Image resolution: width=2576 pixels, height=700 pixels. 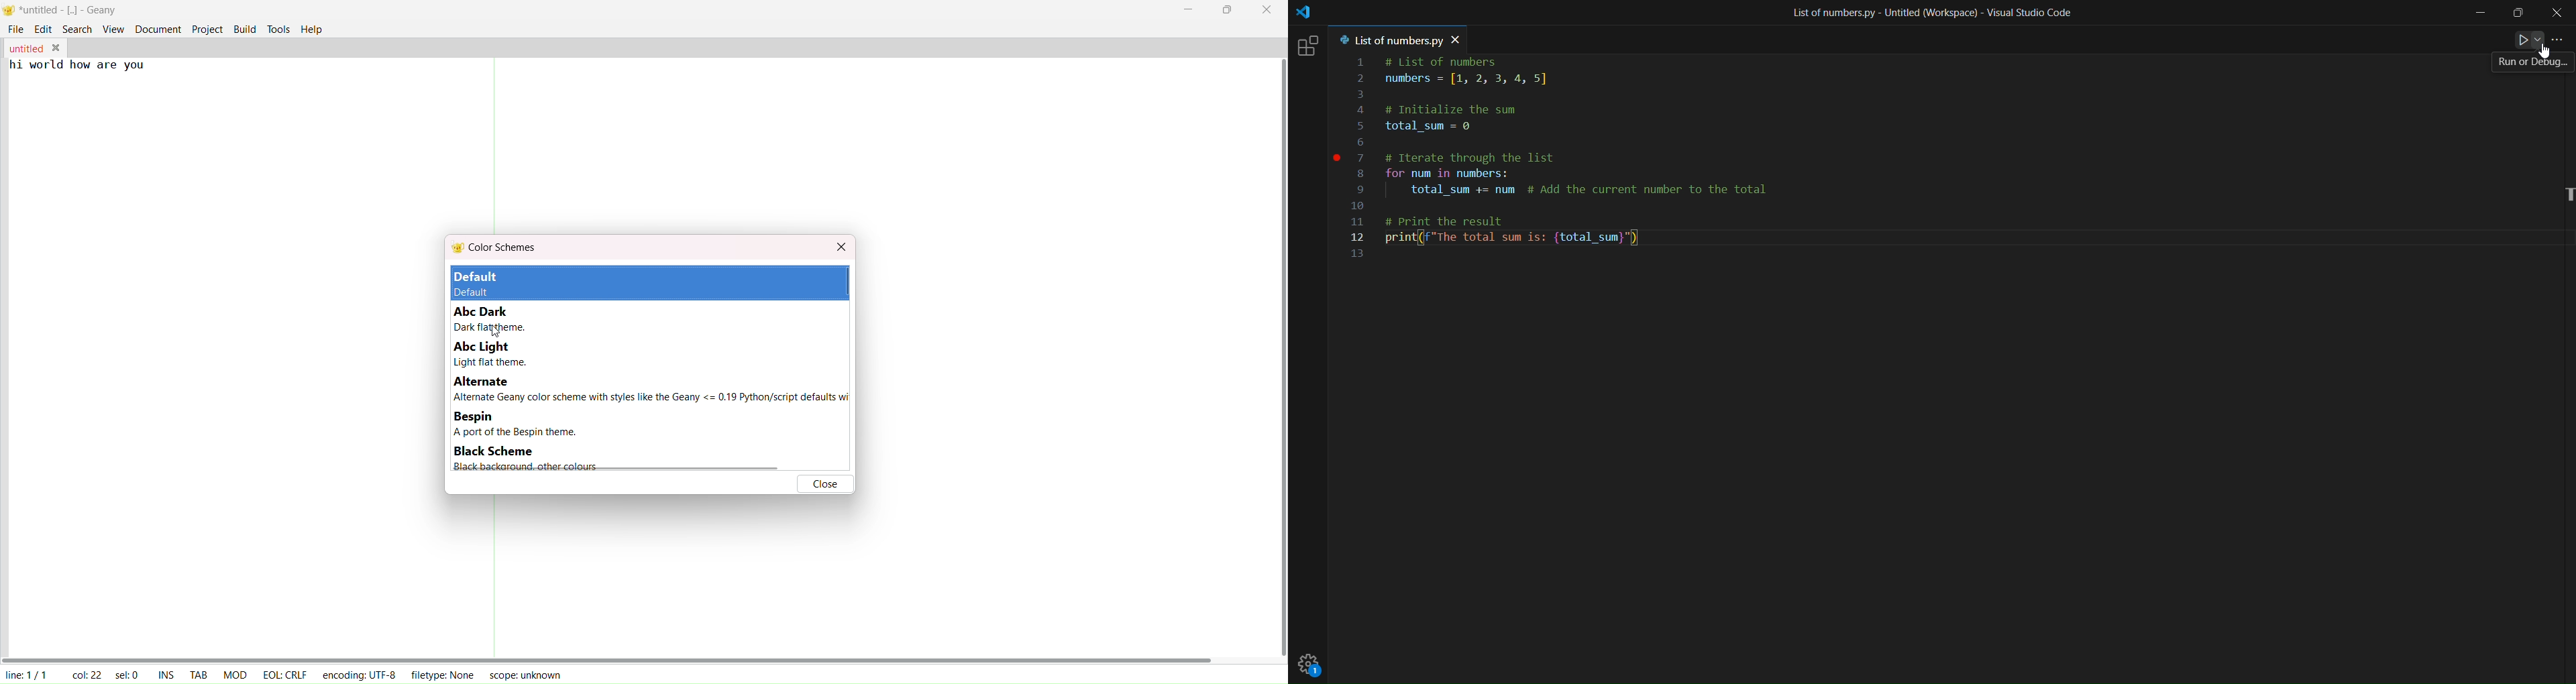 I want to click on close tab, so click(x=1458, y=39).